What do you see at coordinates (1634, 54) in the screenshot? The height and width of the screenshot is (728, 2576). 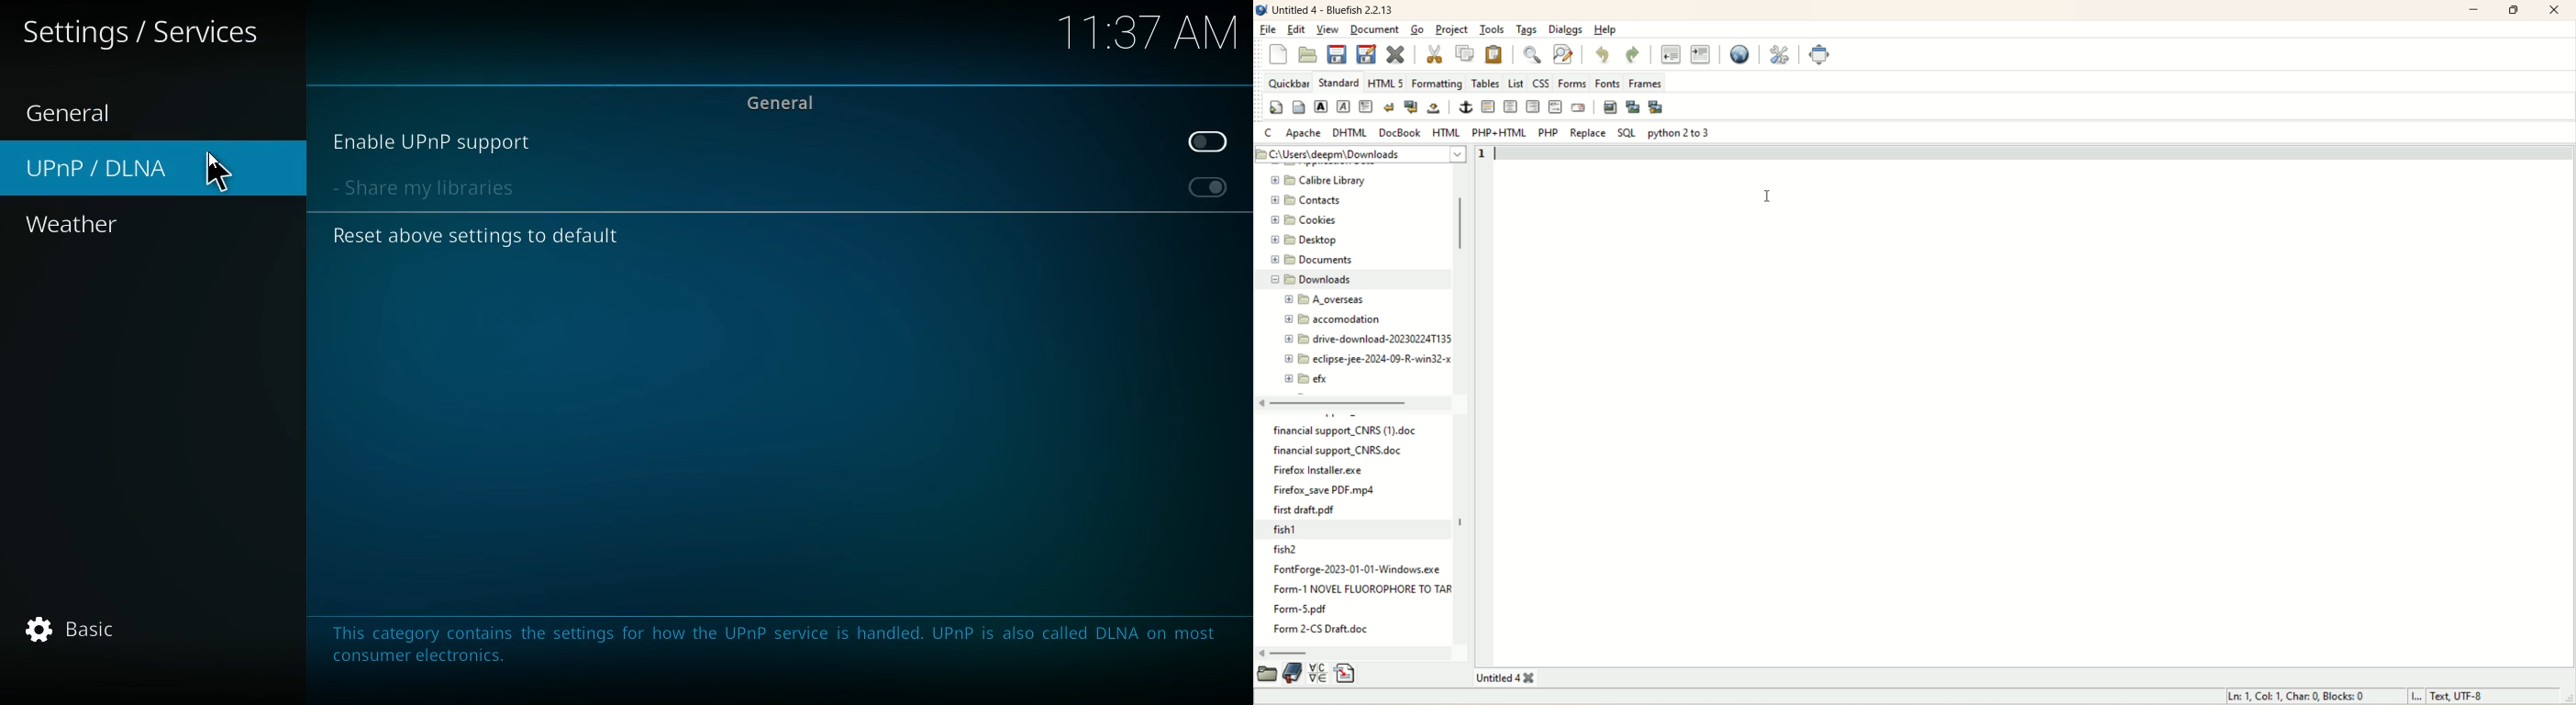 I see `redo` at bounding box center [1634, 54].